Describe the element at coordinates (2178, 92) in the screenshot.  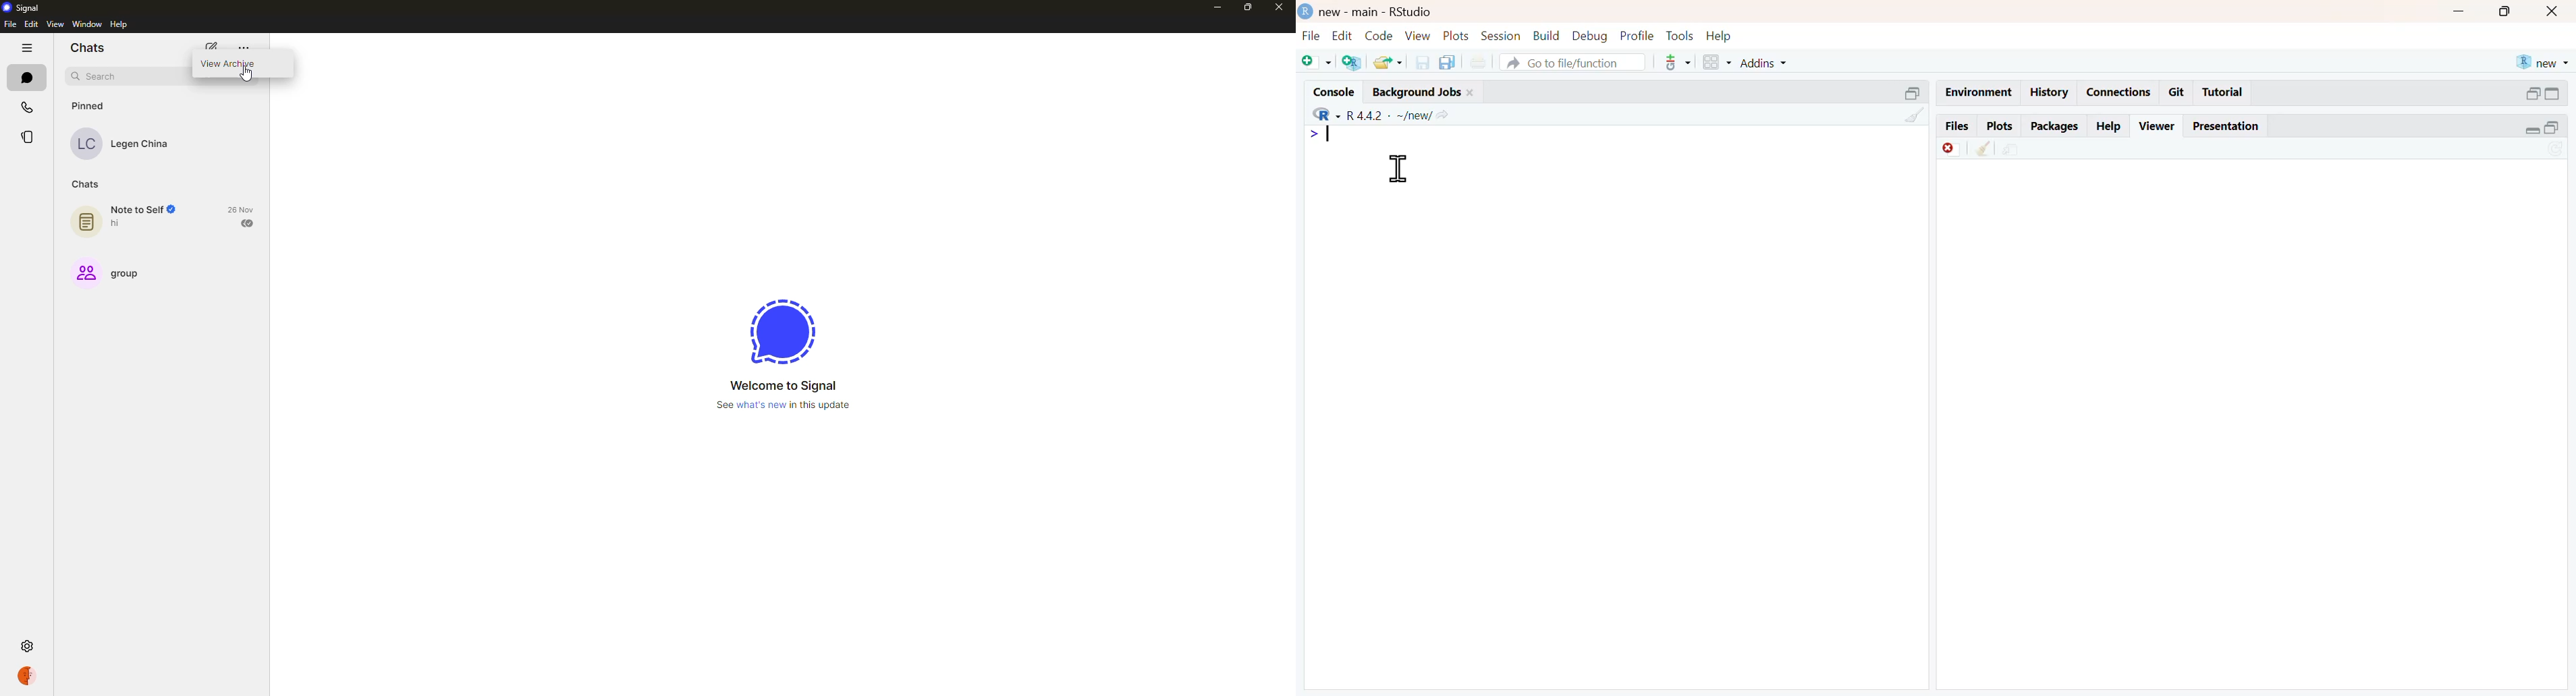
I see `git` at that location.